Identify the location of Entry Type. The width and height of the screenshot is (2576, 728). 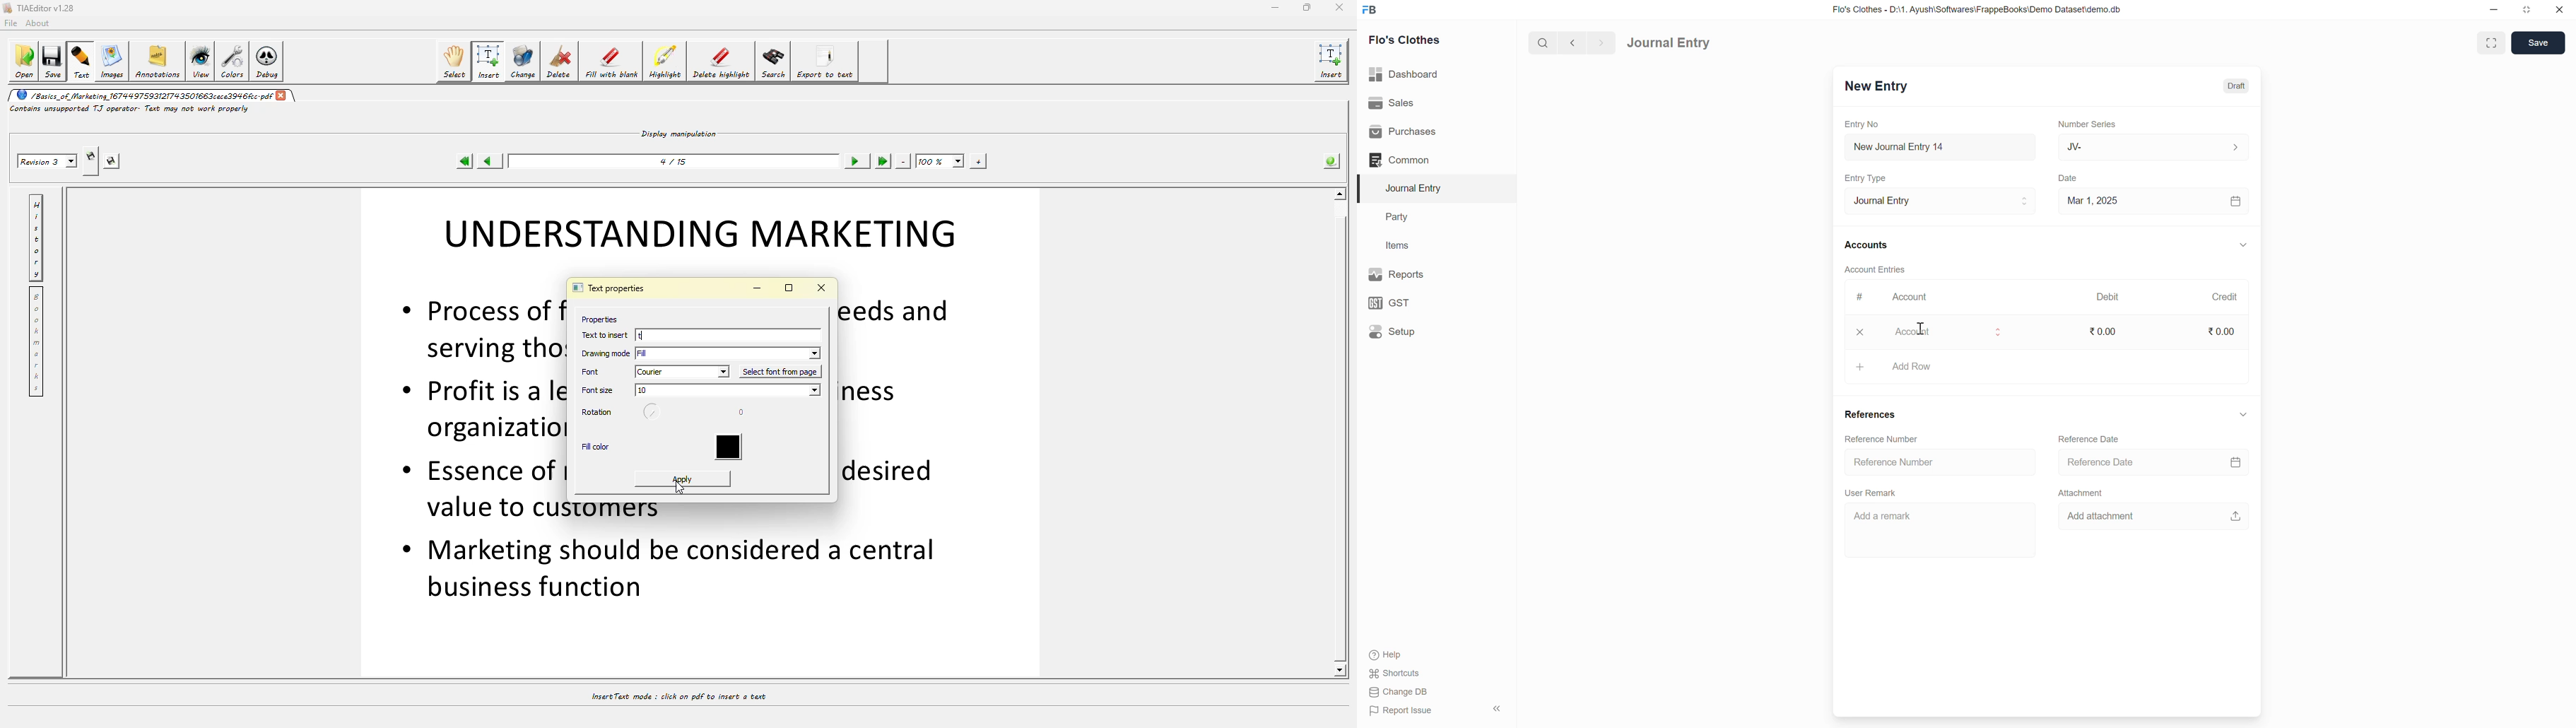
(1869, 178).